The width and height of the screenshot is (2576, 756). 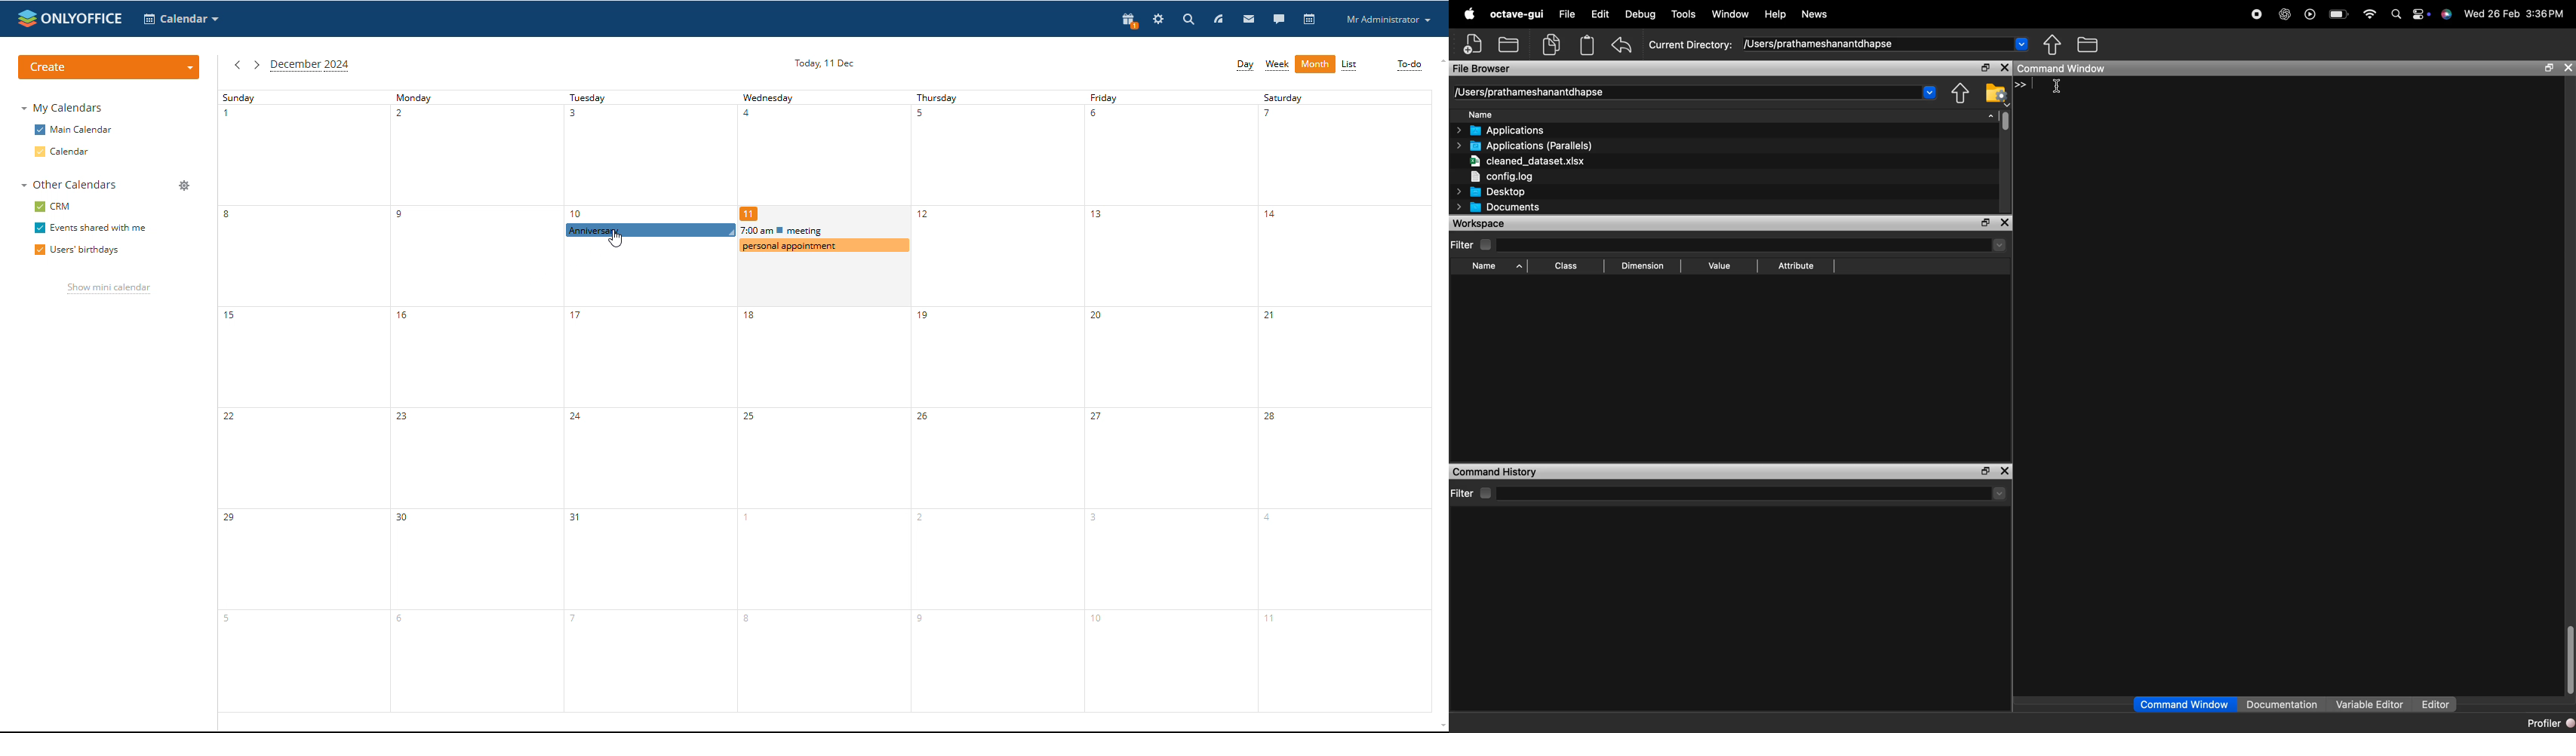 What do you see at coordinates (1710, 223) in the screenshot?
I see `workspace` at bounding box center [1710, 223].